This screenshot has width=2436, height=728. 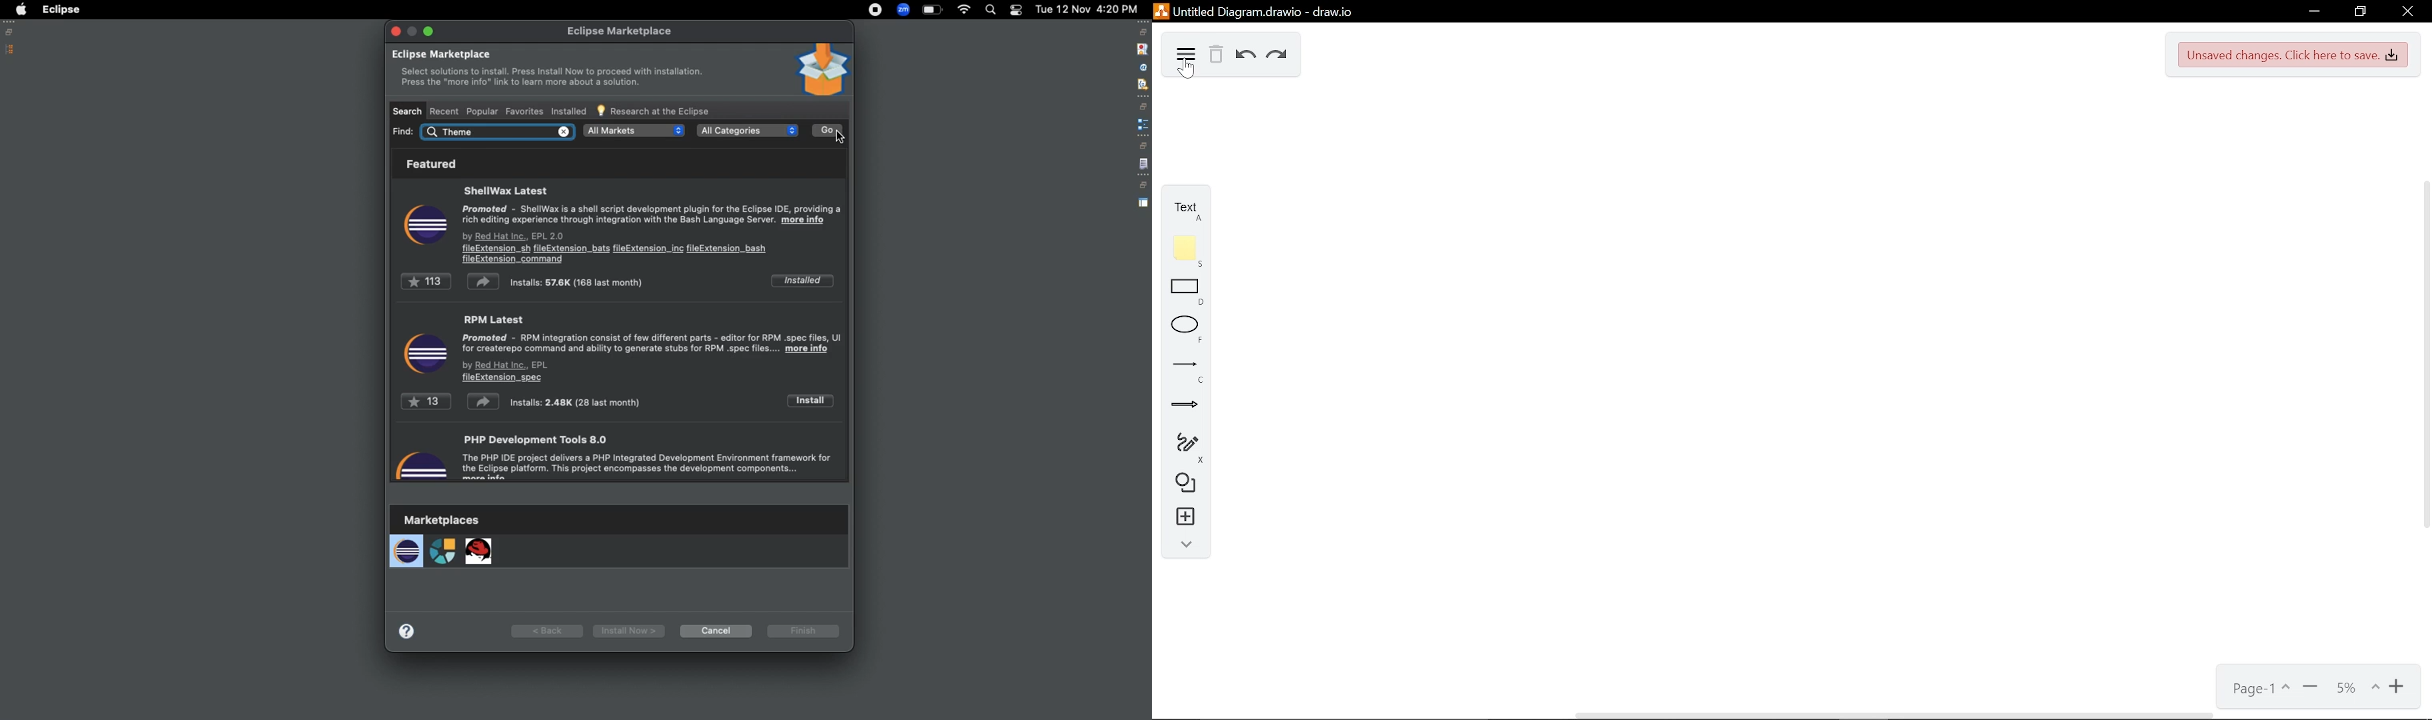 I want to click on Redo, so click(x=1278, y=55).